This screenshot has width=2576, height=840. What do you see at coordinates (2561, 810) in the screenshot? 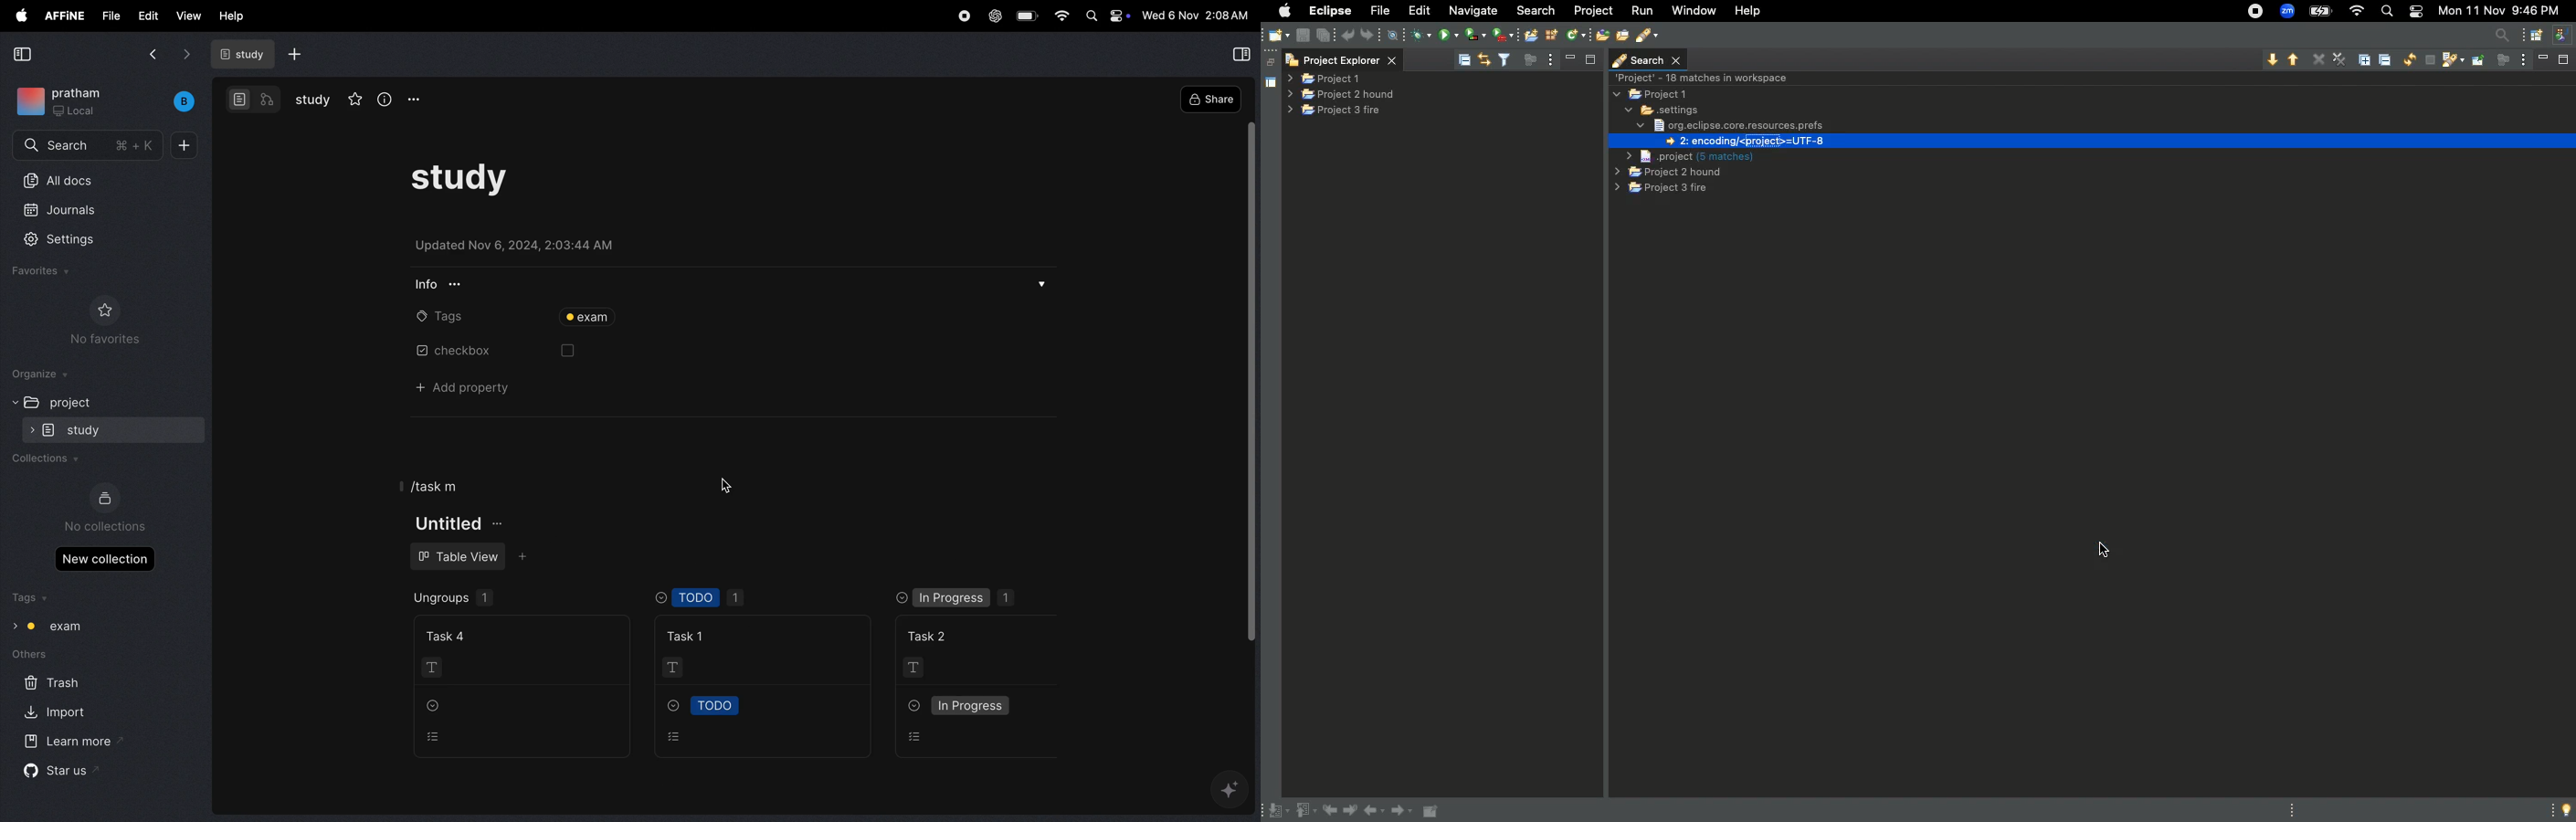
I see `Tip of the day` at bounding box center [2561, 810].